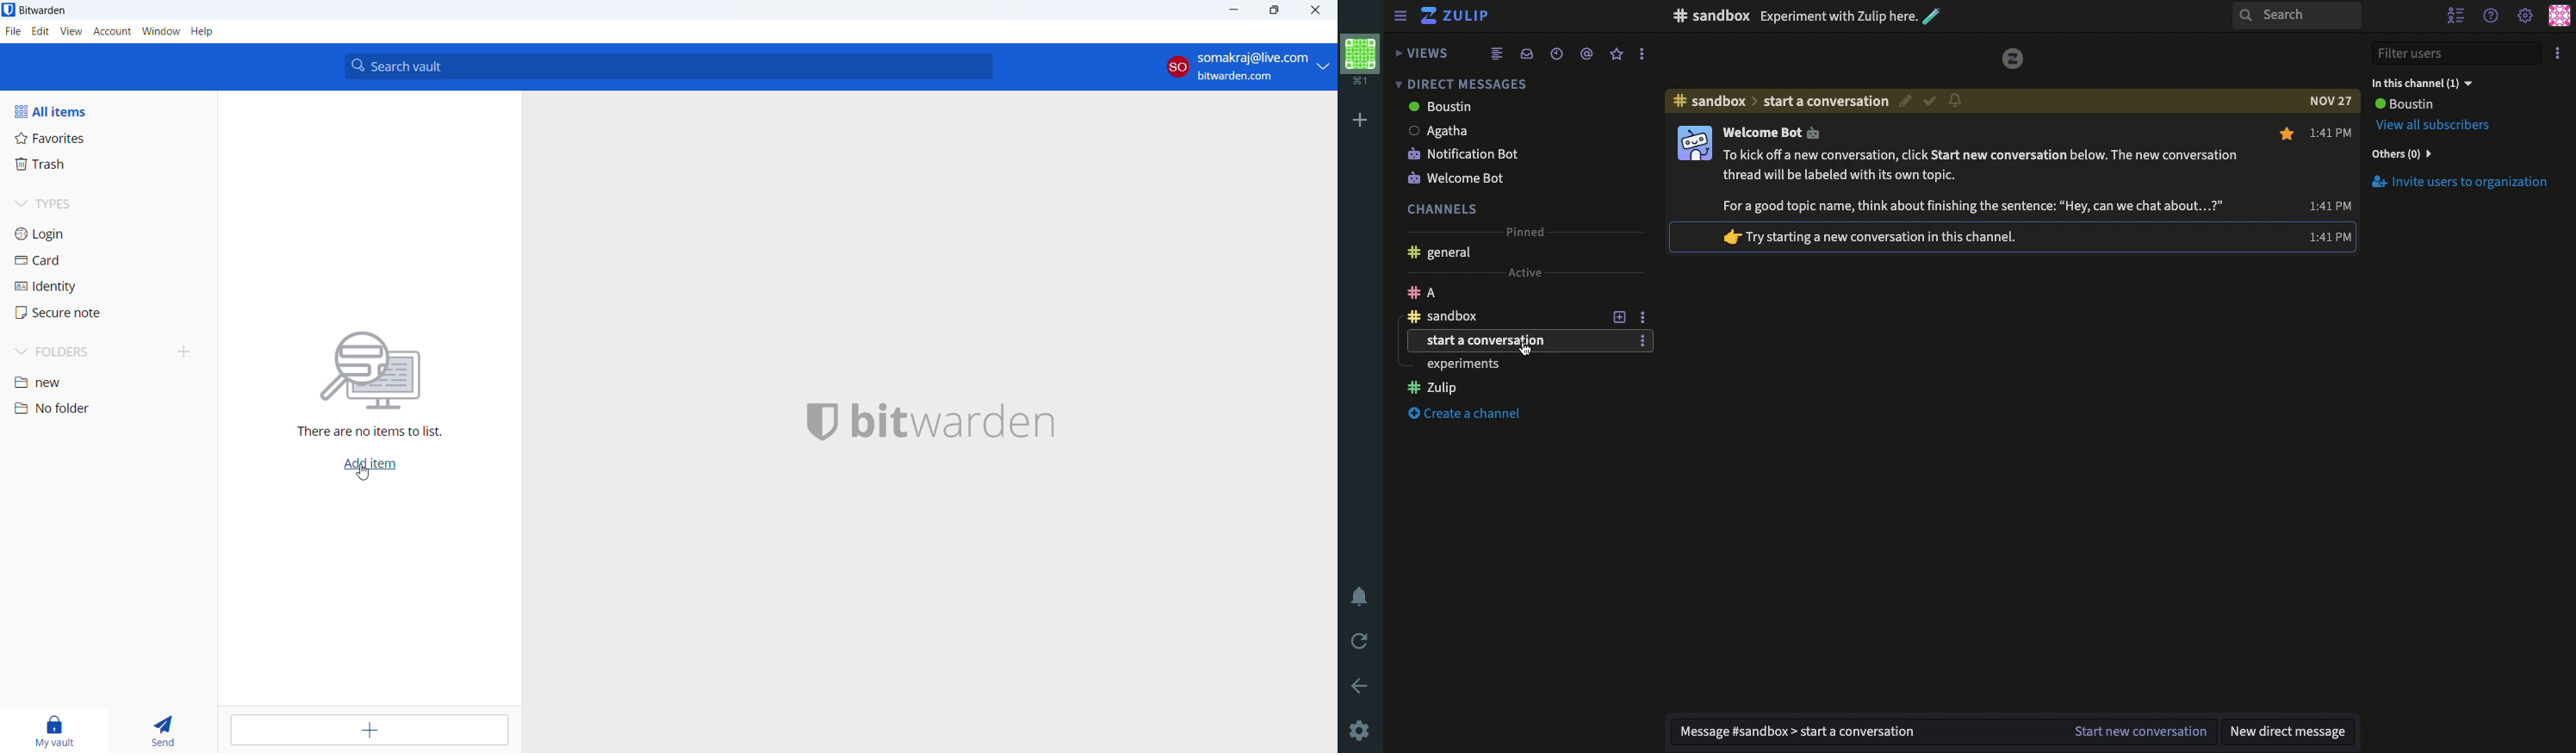 Image resolution: width=2576 pixels, height=756 pixels. What do you see at coordinates (1526, 349) in the screenshot?
I see `cursor` at bounding box center [1526, 349].